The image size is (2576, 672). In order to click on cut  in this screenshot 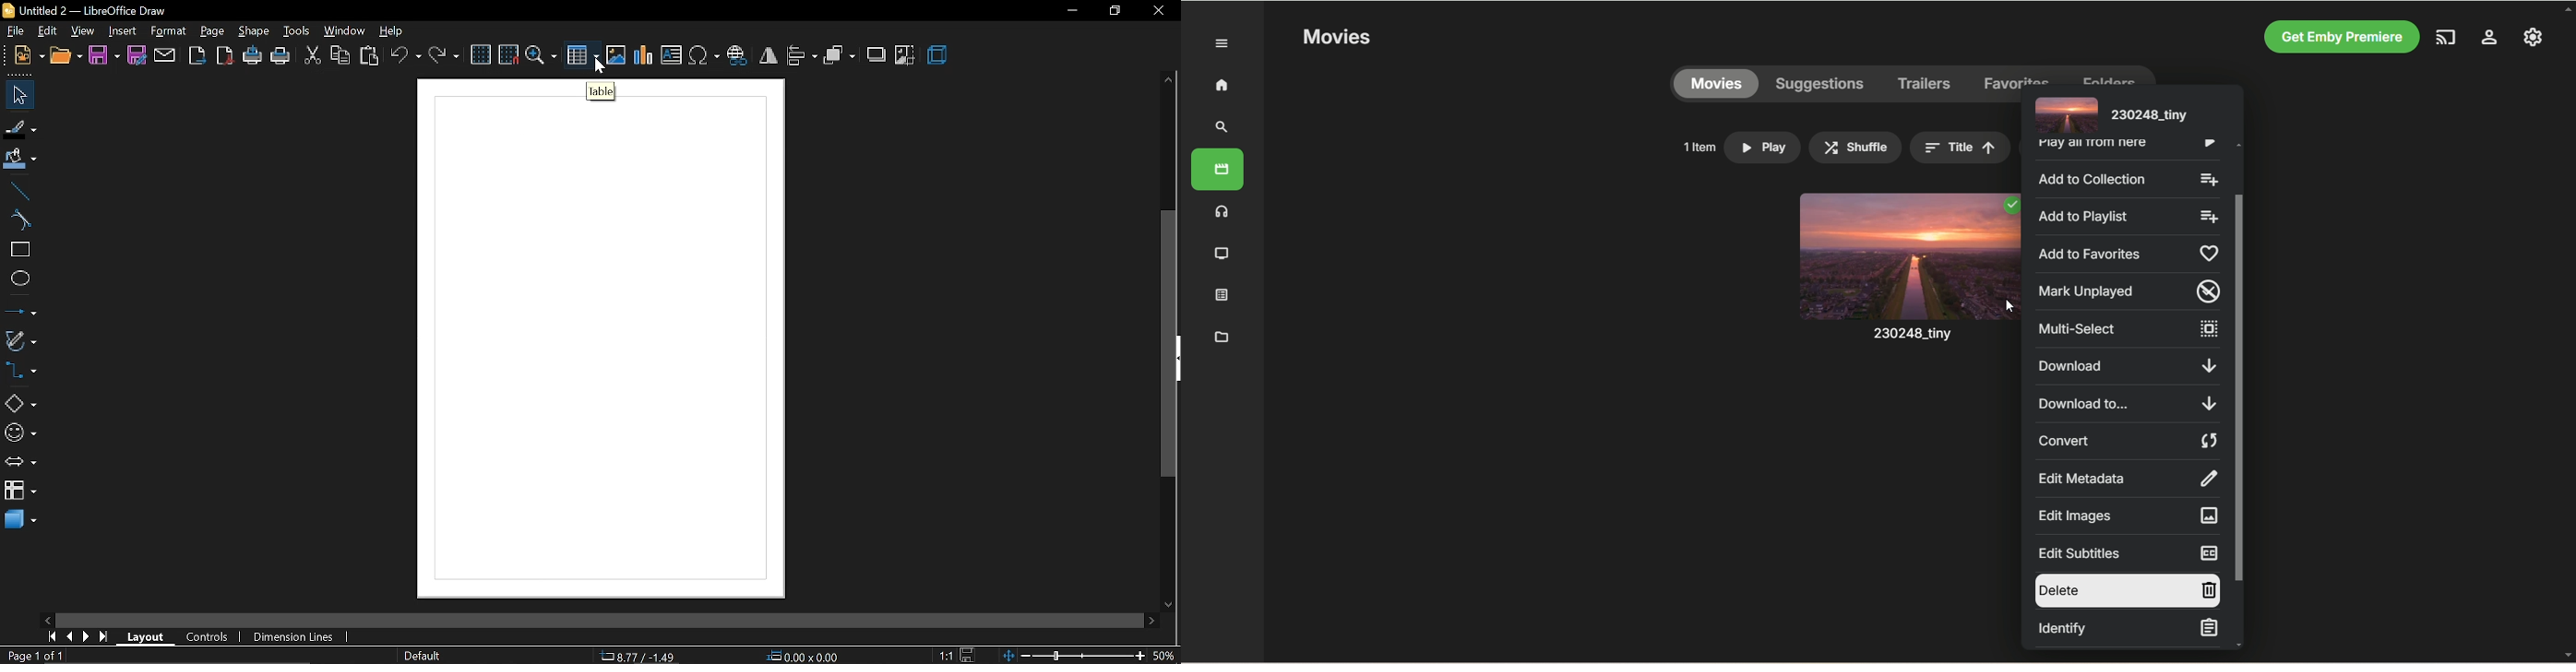, I will do `click(312, 56)`.